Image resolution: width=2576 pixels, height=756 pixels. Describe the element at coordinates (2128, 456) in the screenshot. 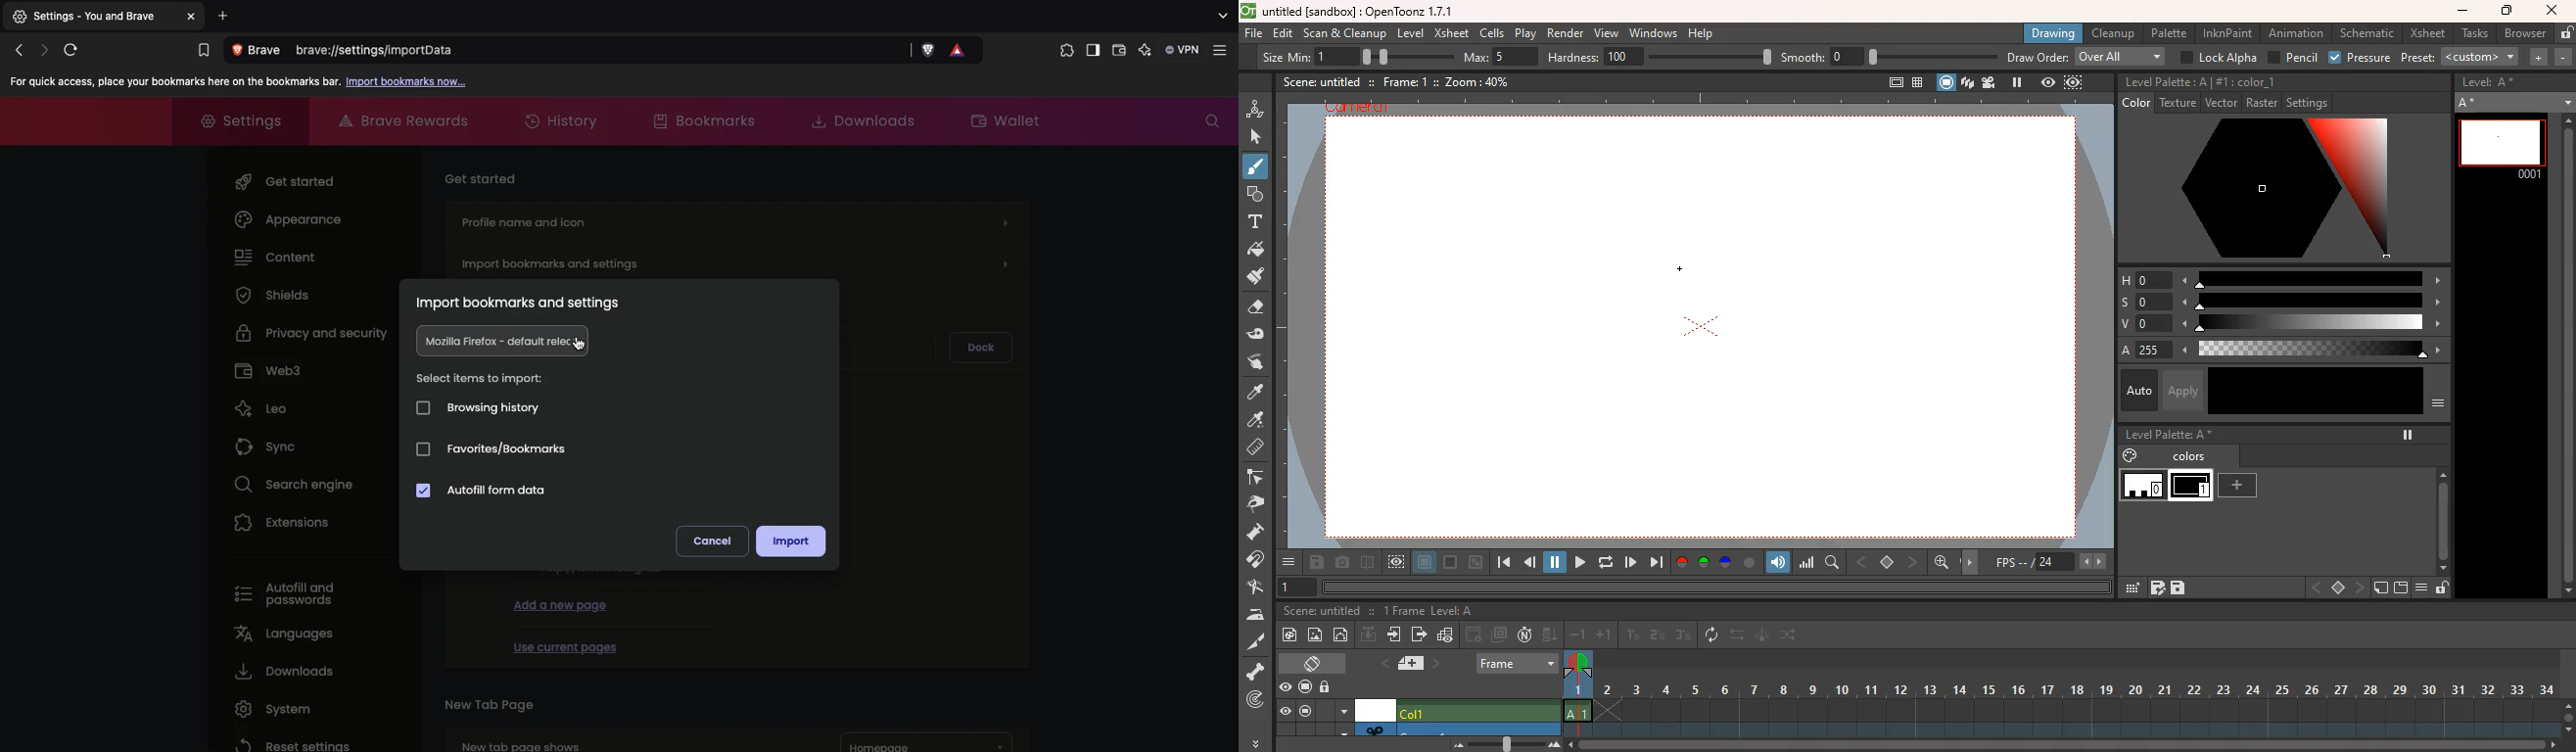

I see `paint` at that location.